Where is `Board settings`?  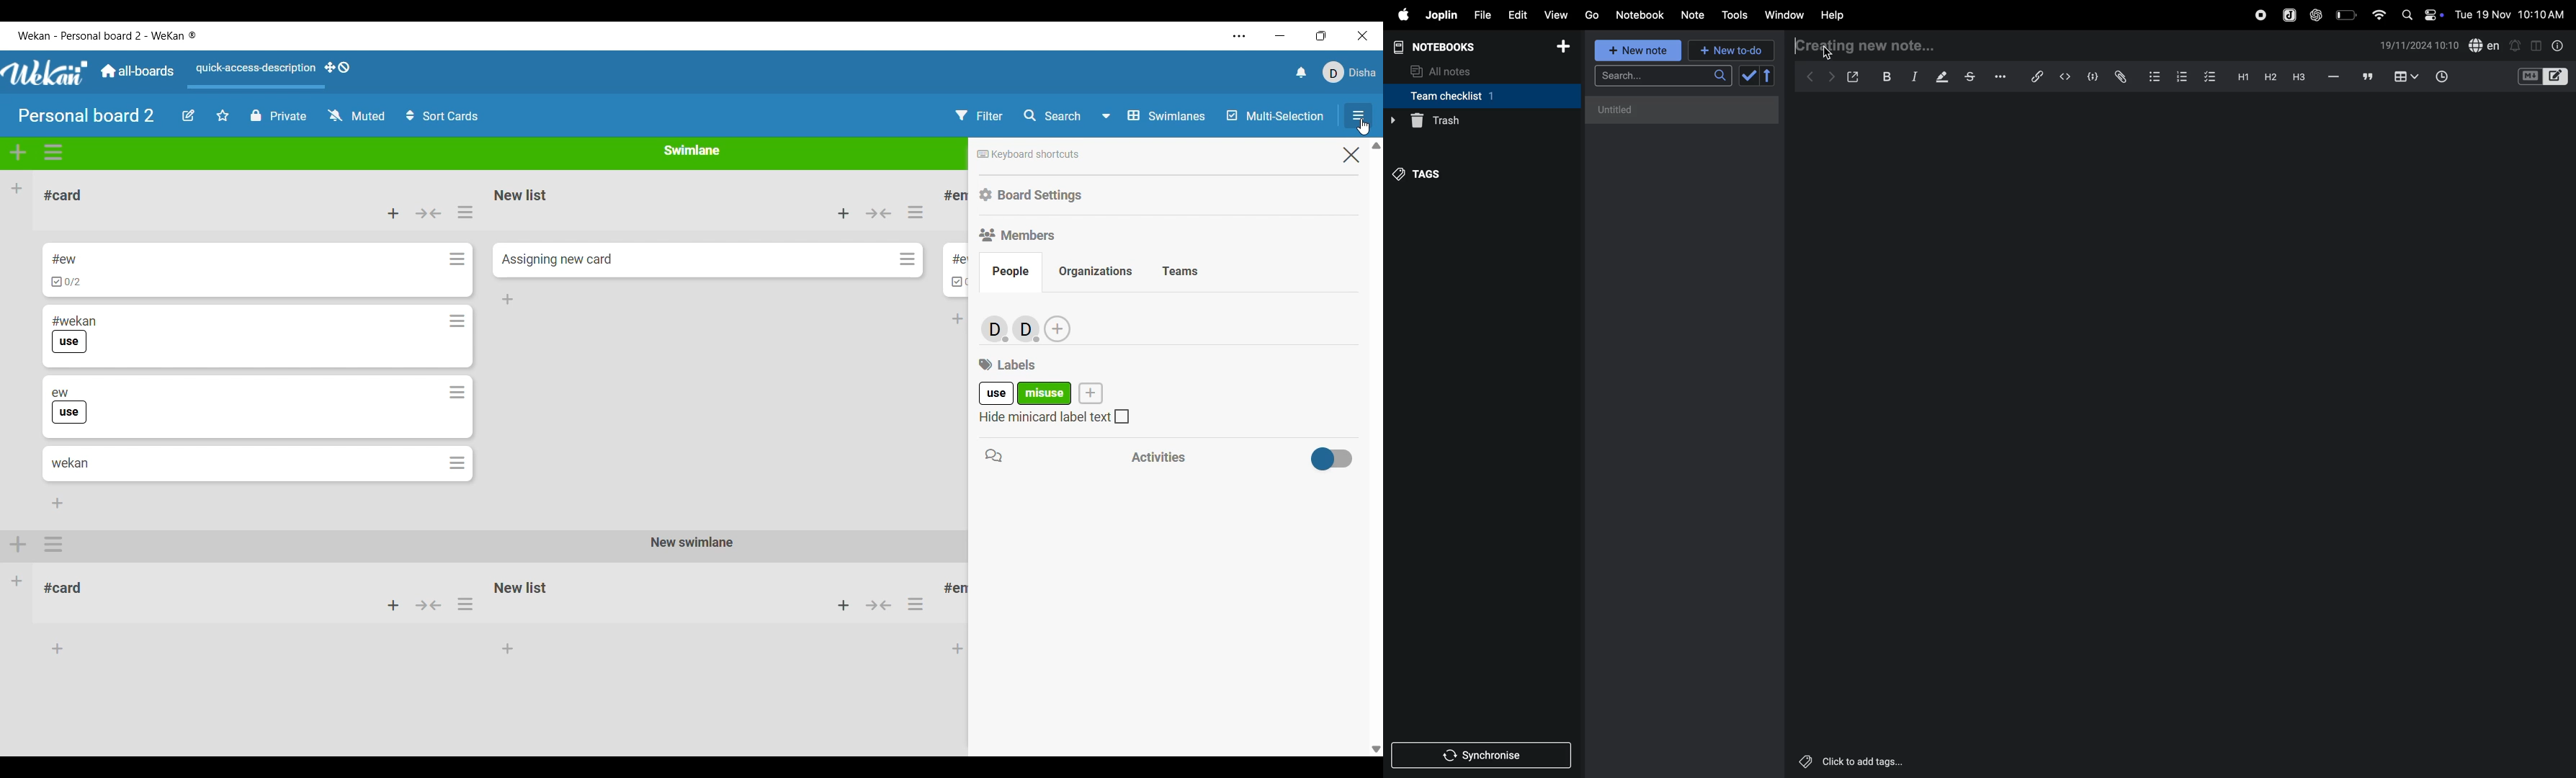 Board settings is located at coordinates (1032, 195).